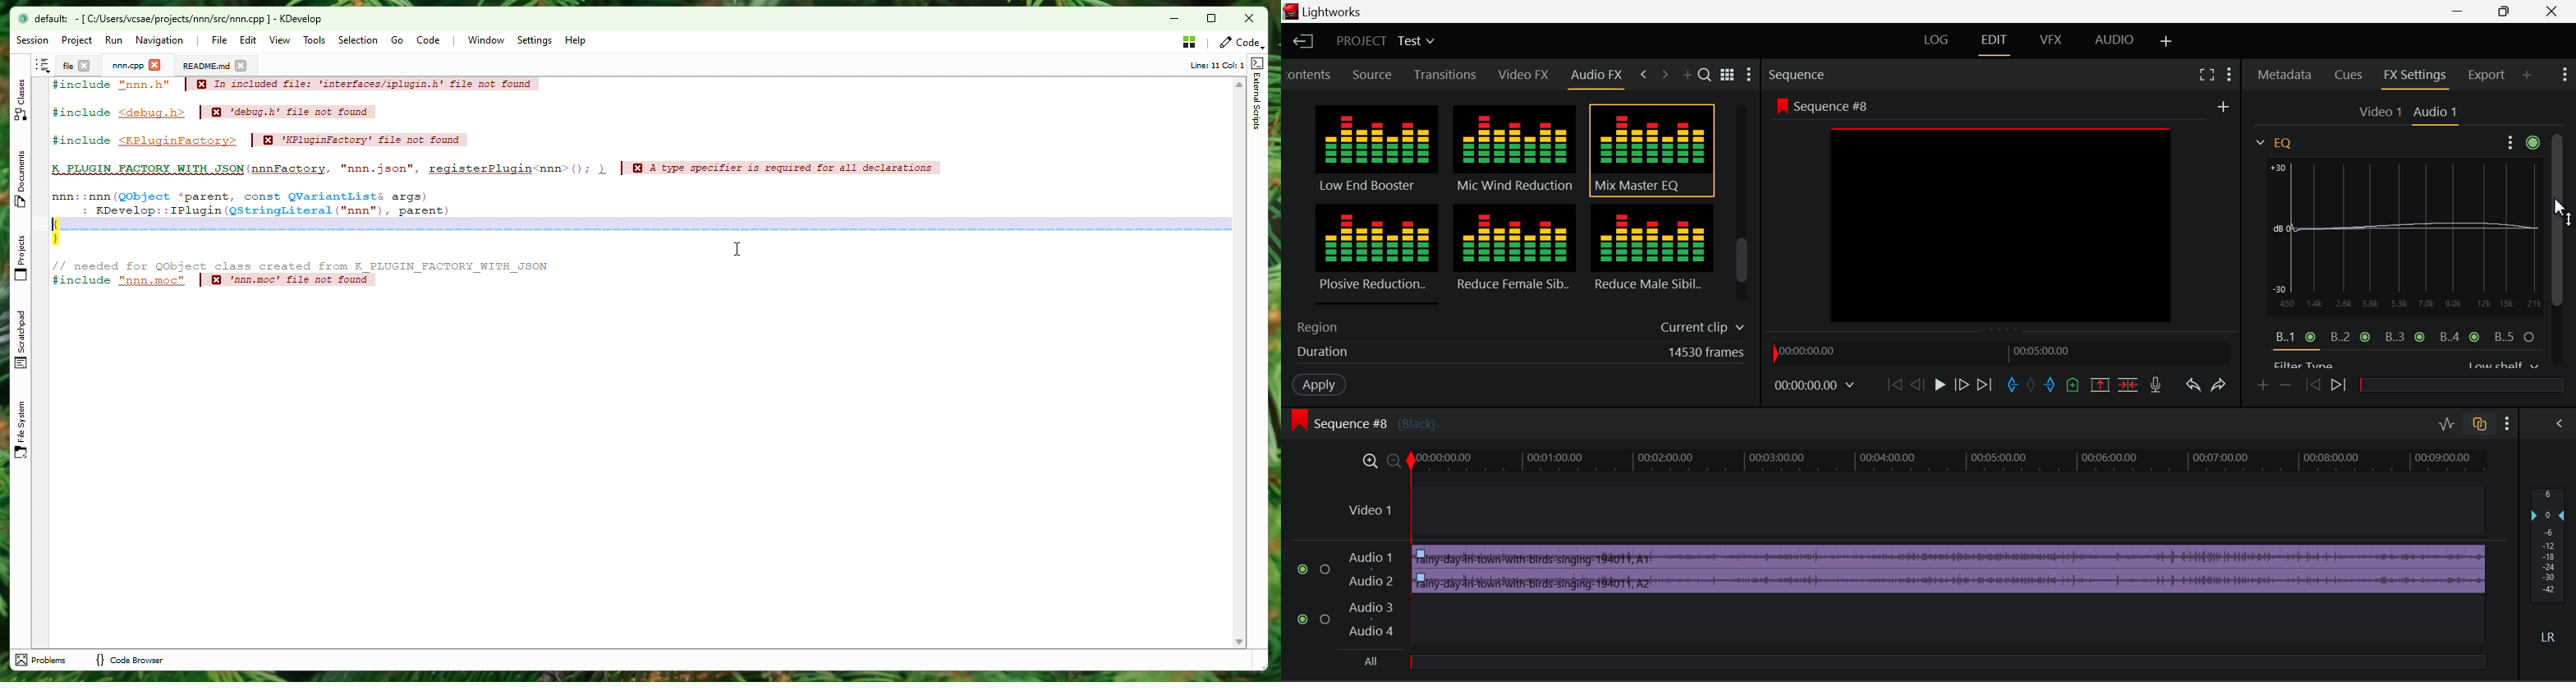  Describe the element at coordinates (2131, 386) in the screenshot. I see `Delete/Cut` at that location.